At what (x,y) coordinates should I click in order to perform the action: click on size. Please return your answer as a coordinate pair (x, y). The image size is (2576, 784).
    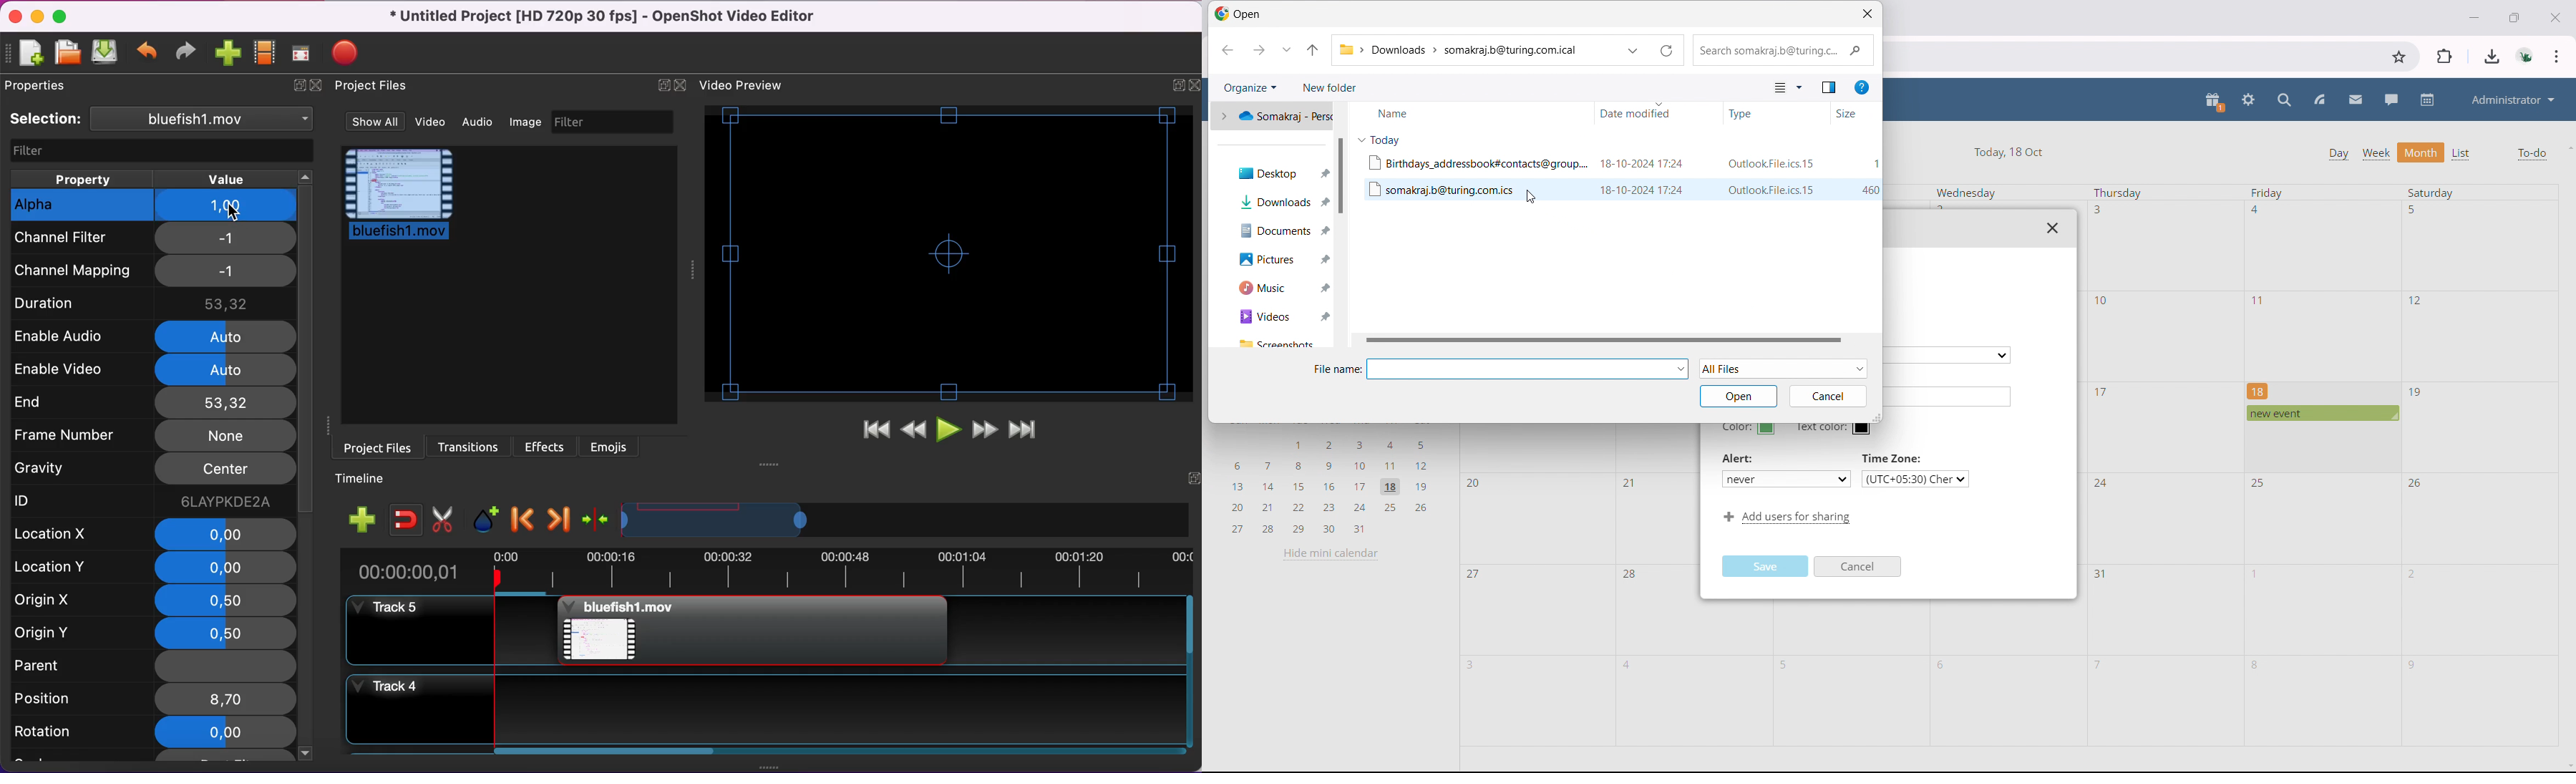
    Looking at the image, I should click on (1856, 113).